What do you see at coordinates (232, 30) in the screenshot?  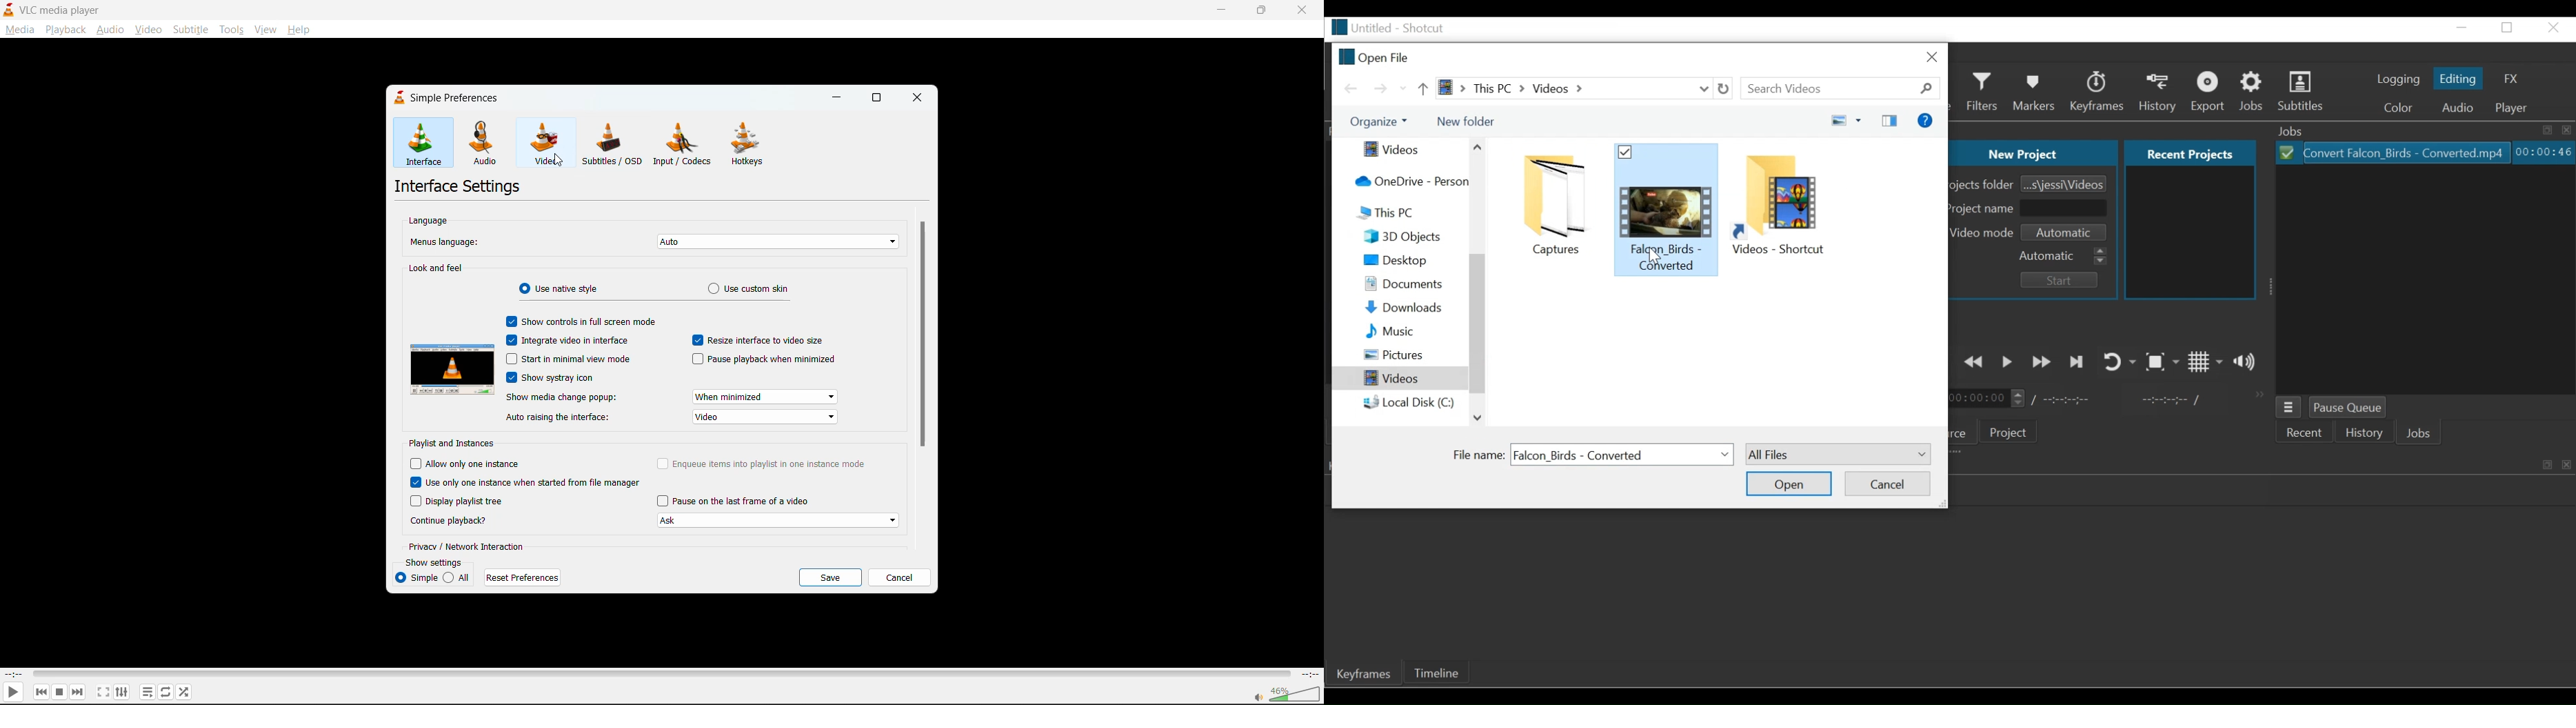 I see `tools` at bounding box center [232, 30].